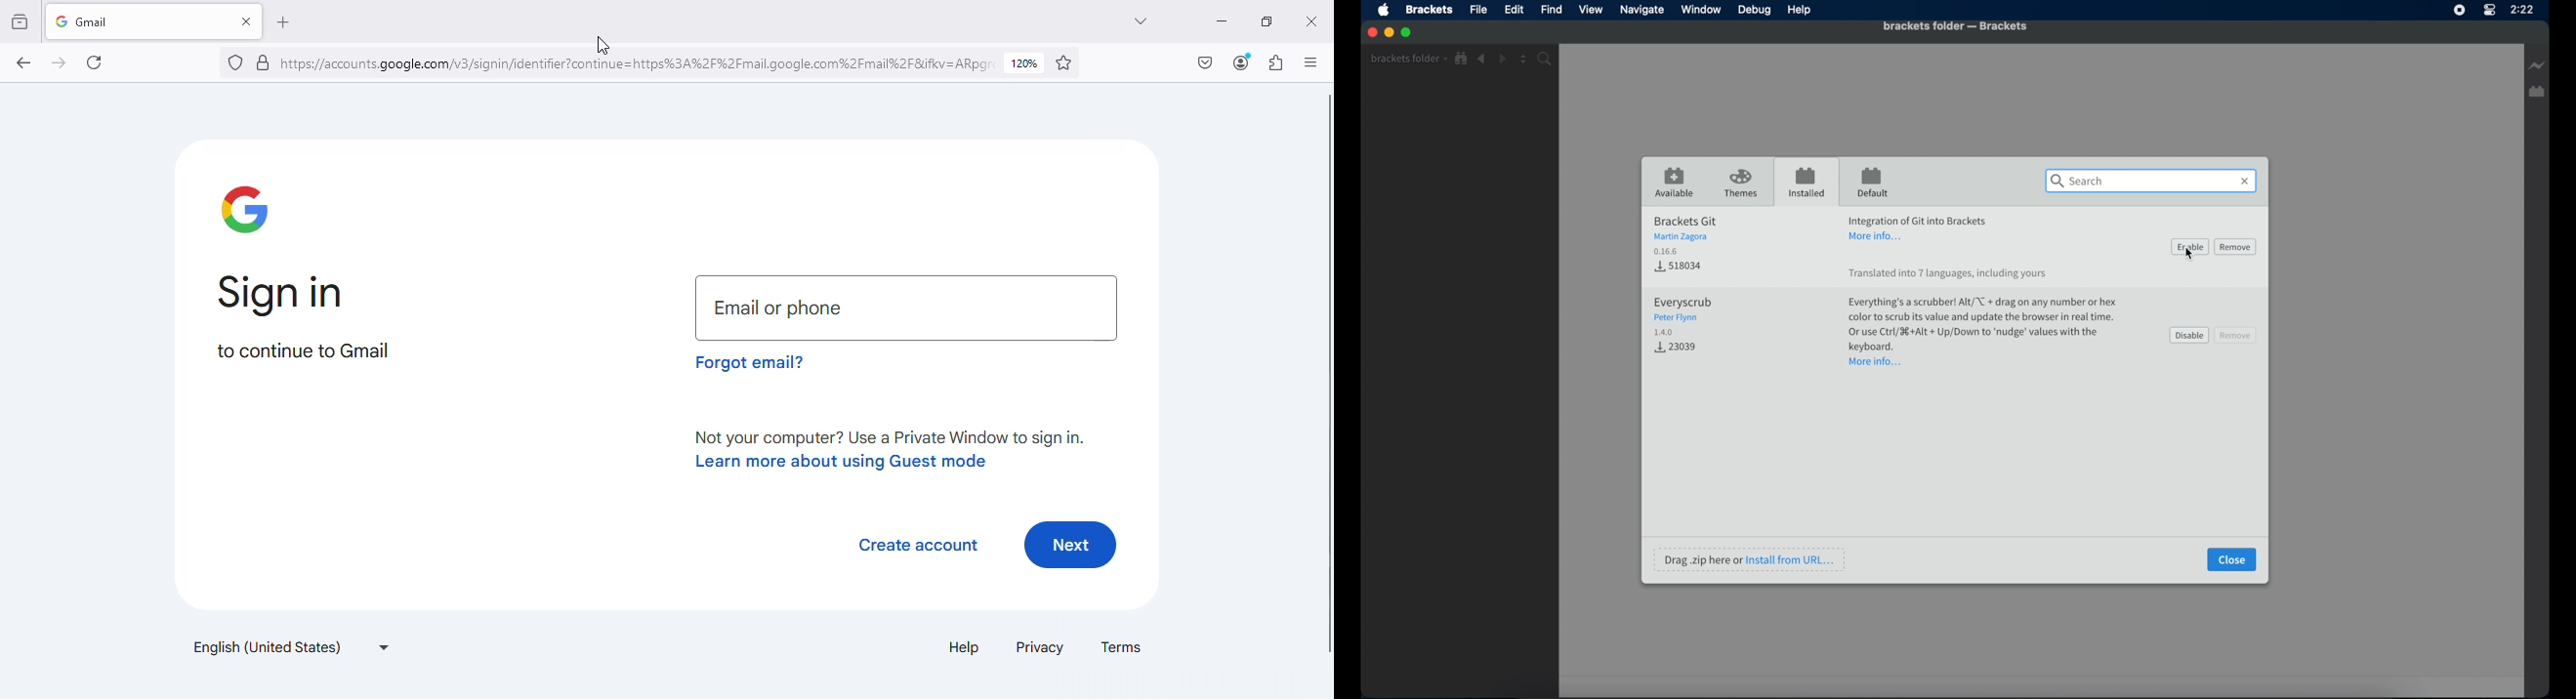 The image size is (2576, 700). Describe the element at coordinates (1880, 237) in the screenshot. I see `More info...` at that location.